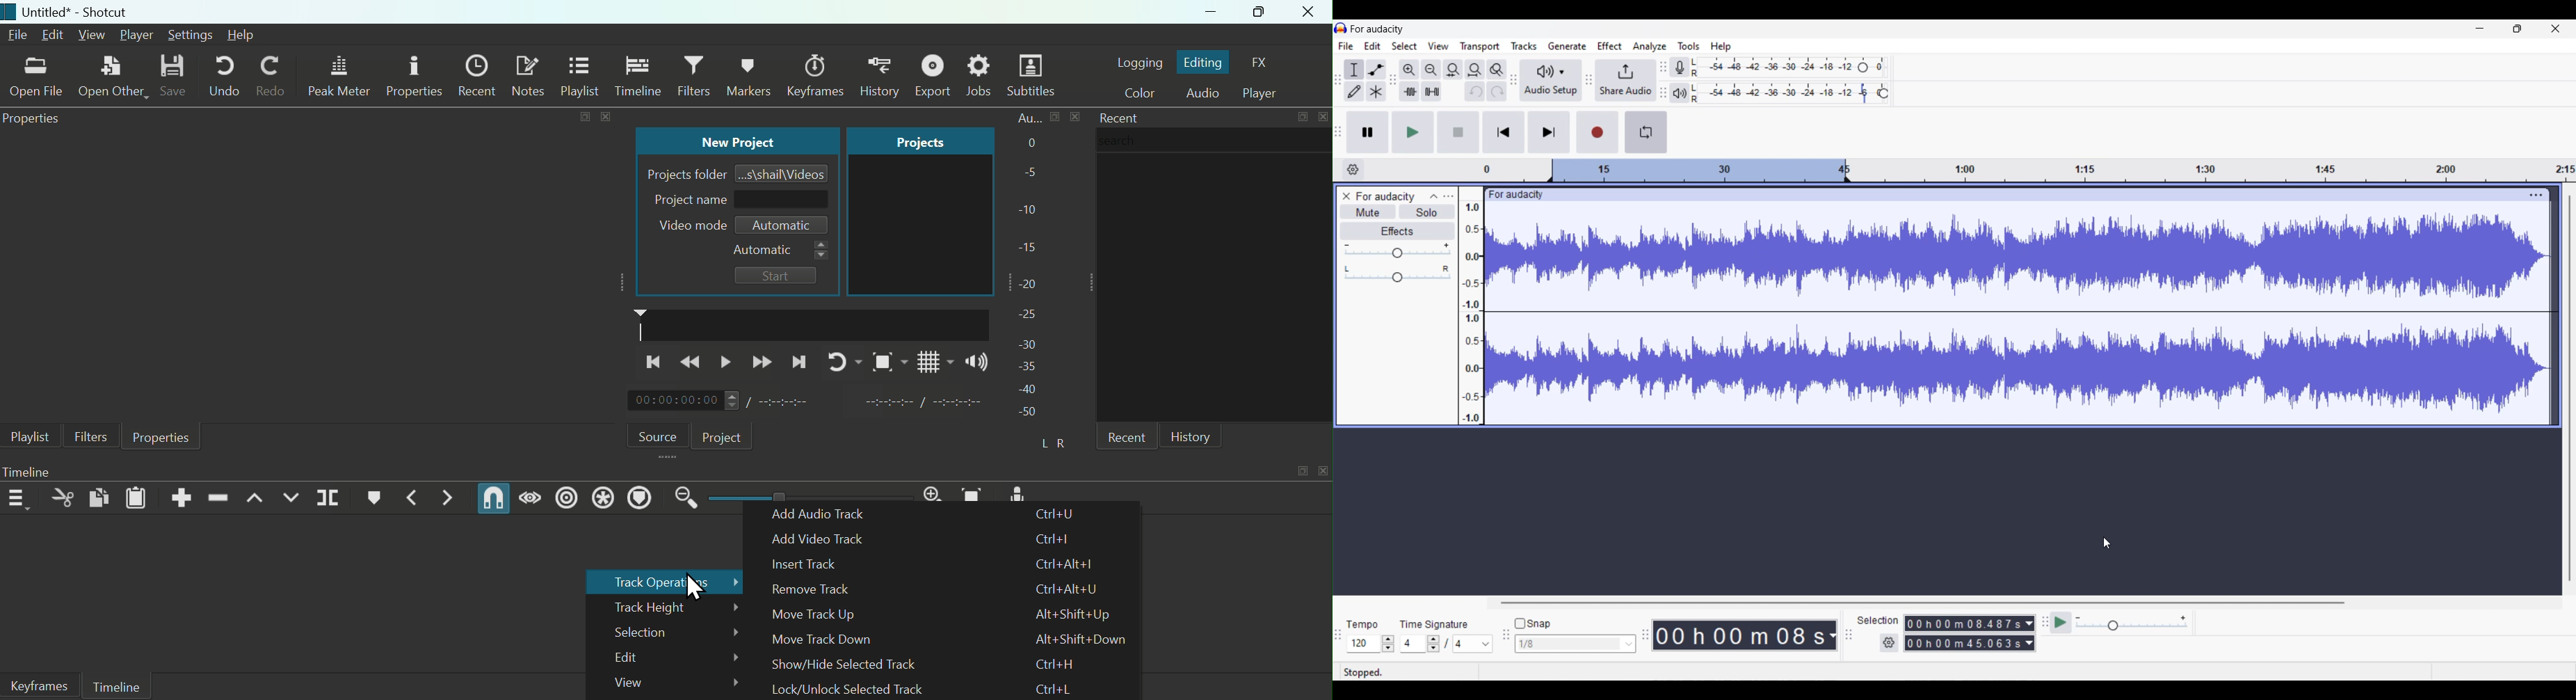  I want to click on Track Operators, so click(660, 581).